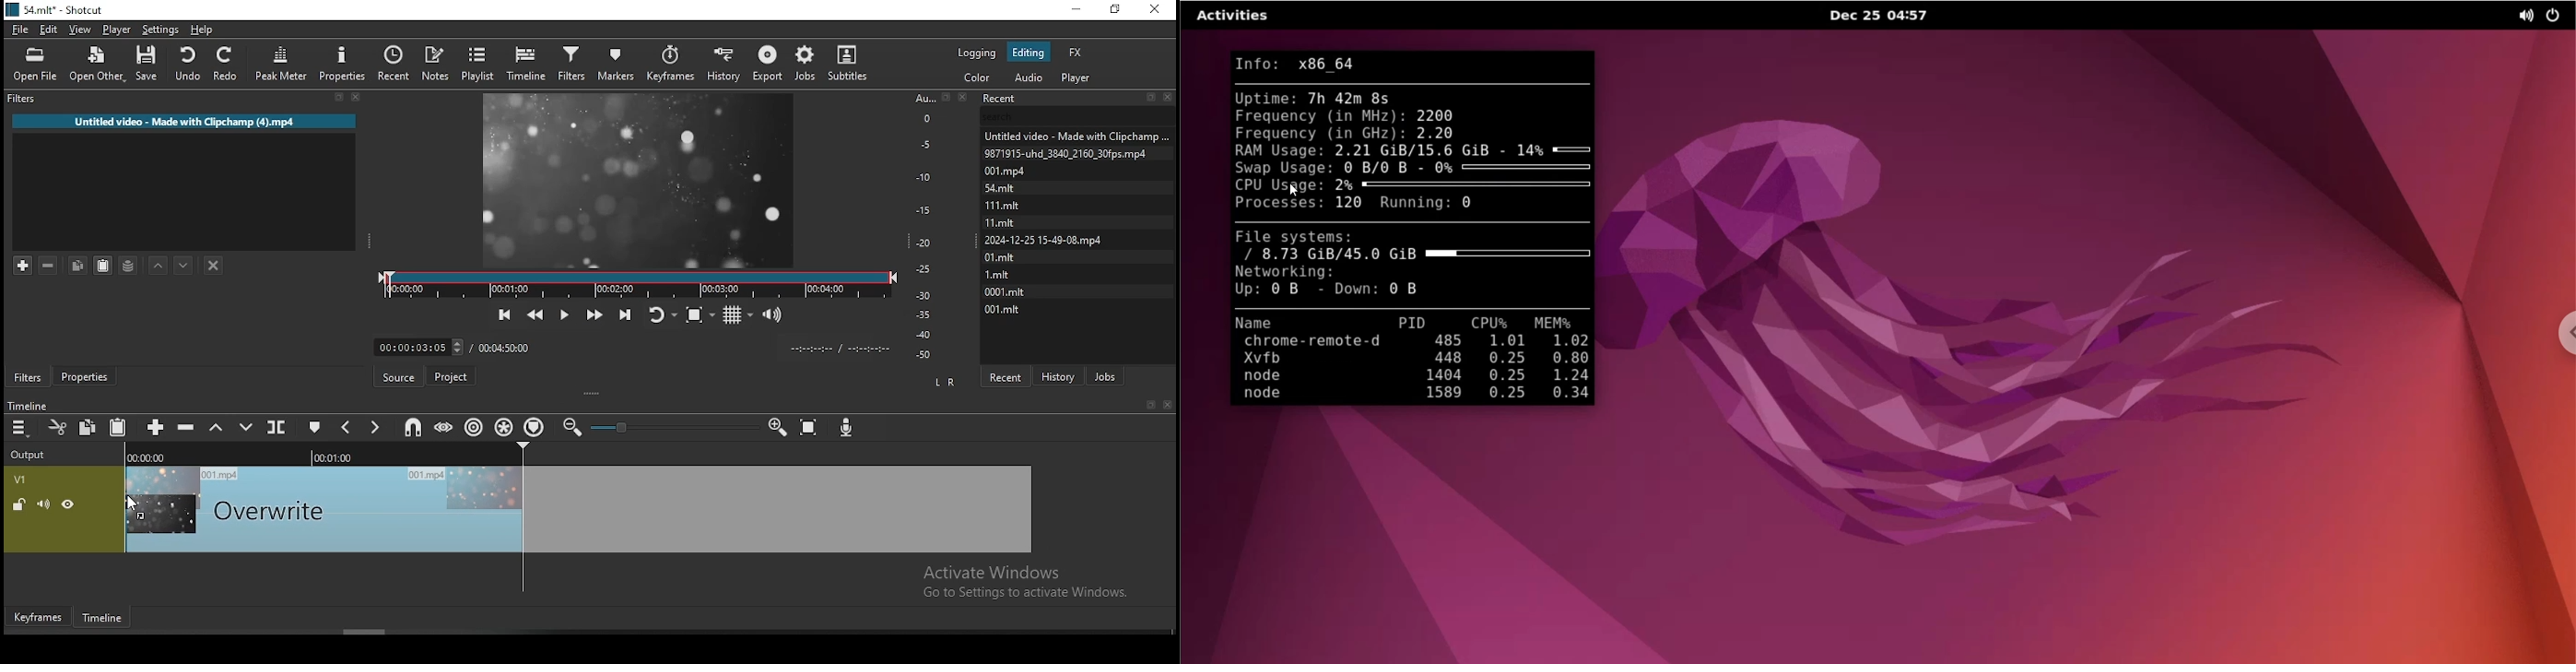 The height and width of the screenshot is (672, 2576). I want to click on ripple, so click(475, 426).